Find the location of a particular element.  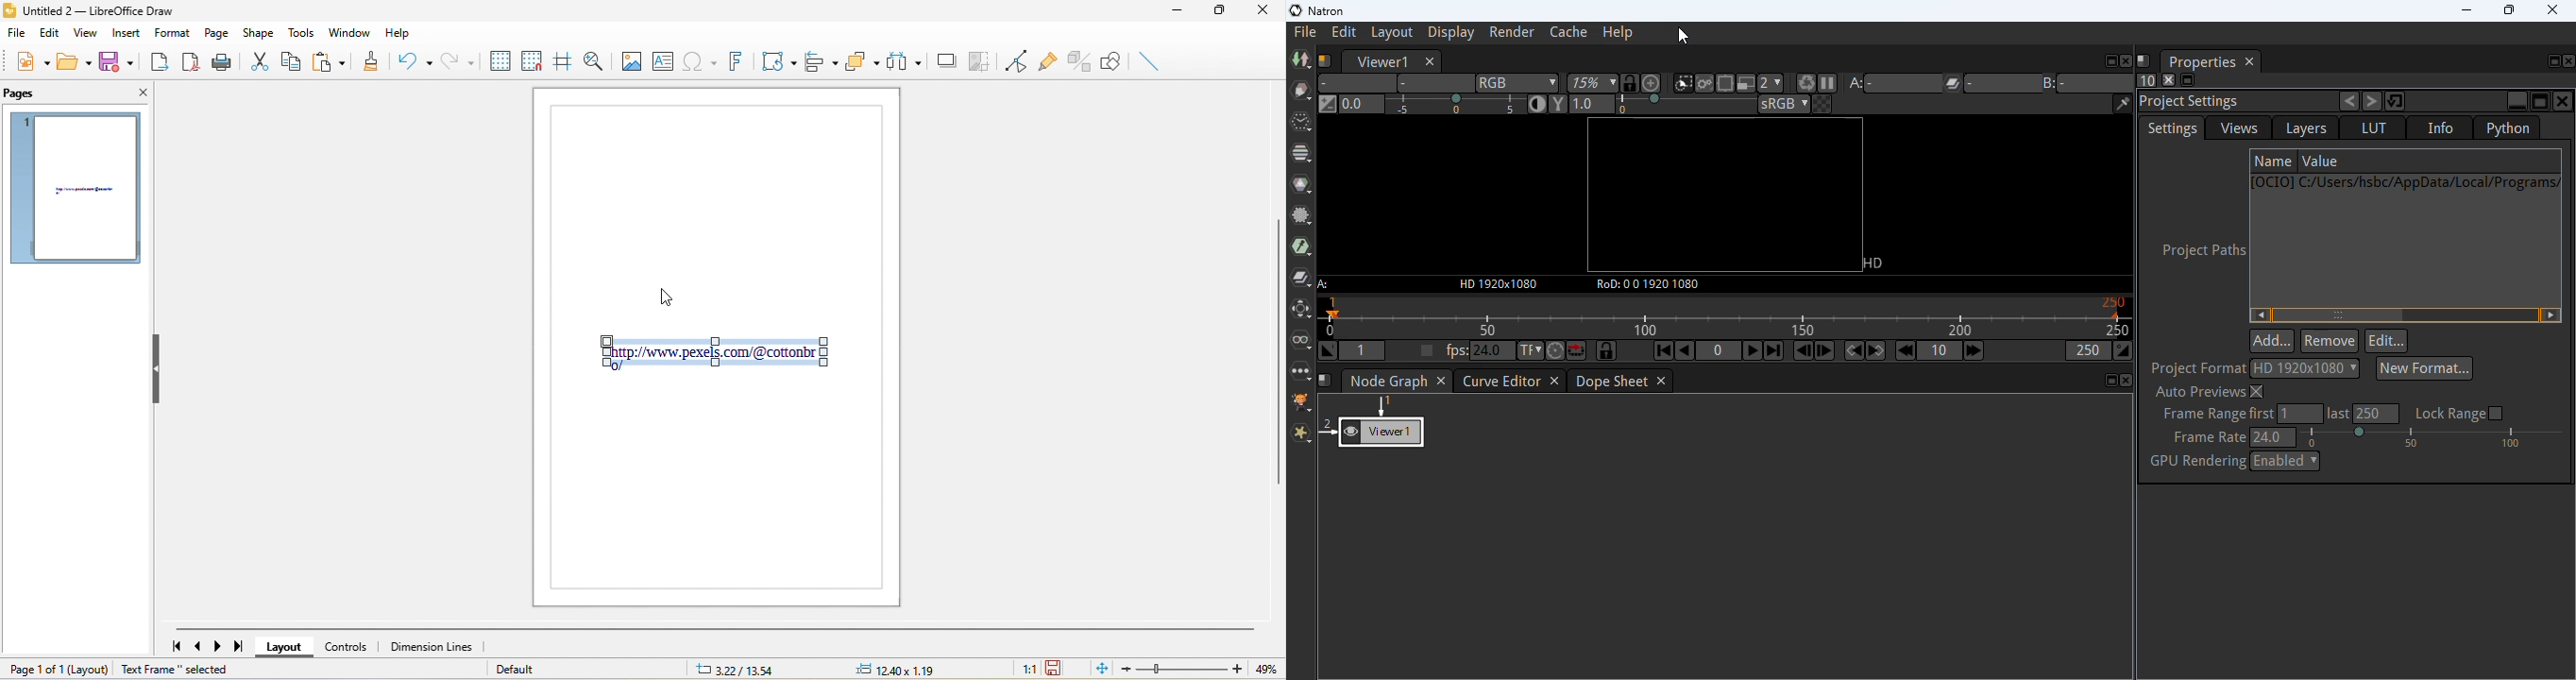

first page is located at coordinates (176, 647).